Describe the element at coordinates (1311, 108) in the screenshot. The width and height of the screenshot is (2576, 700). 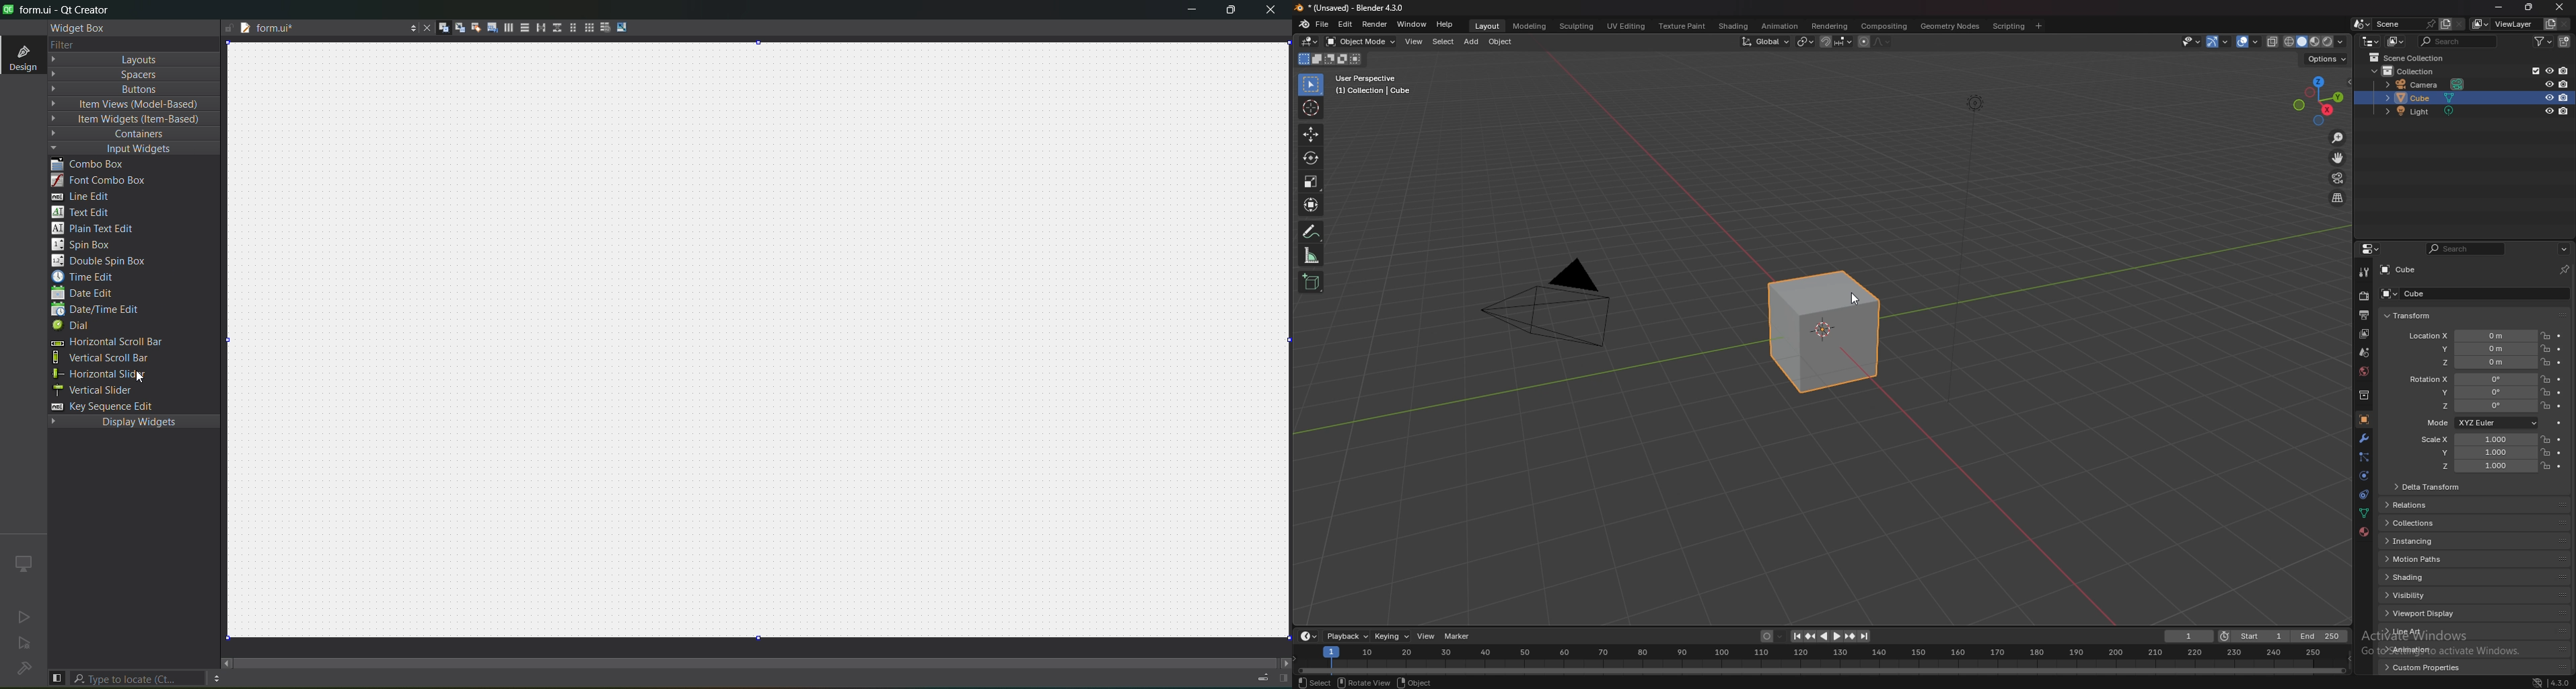
I see `cursor` at that location.